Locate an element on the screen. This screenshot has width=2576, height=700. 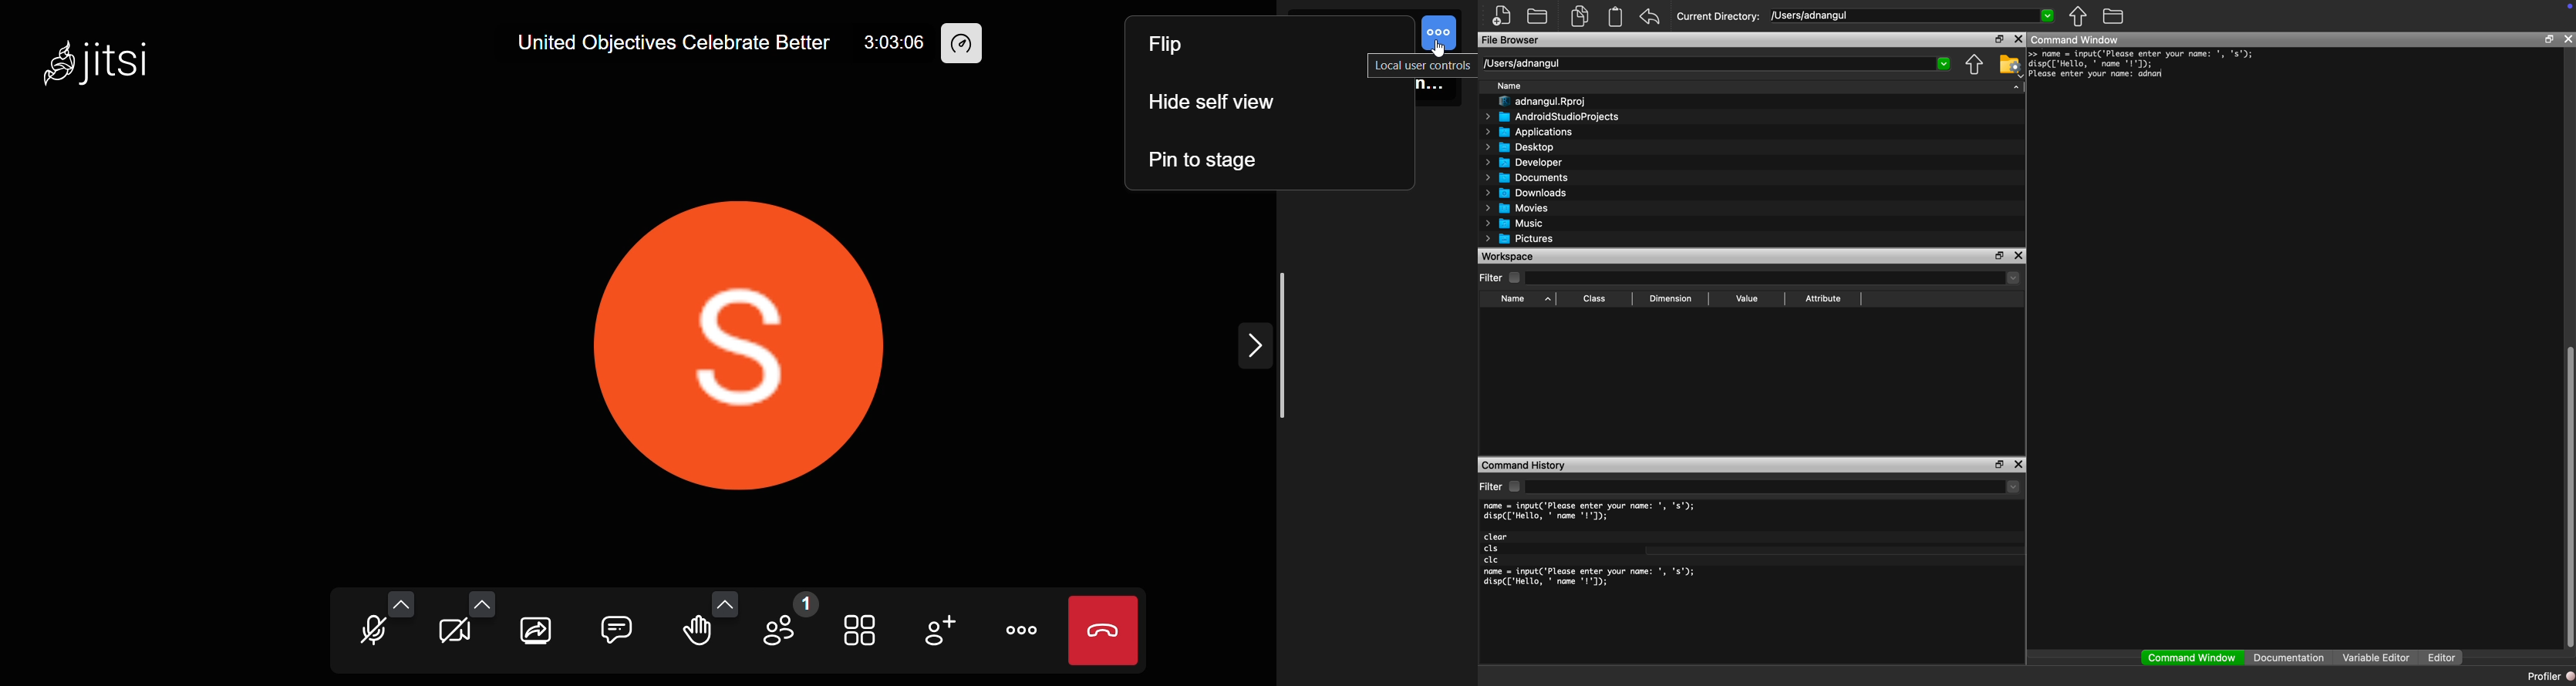
close is located at coordinates (2018, 255).